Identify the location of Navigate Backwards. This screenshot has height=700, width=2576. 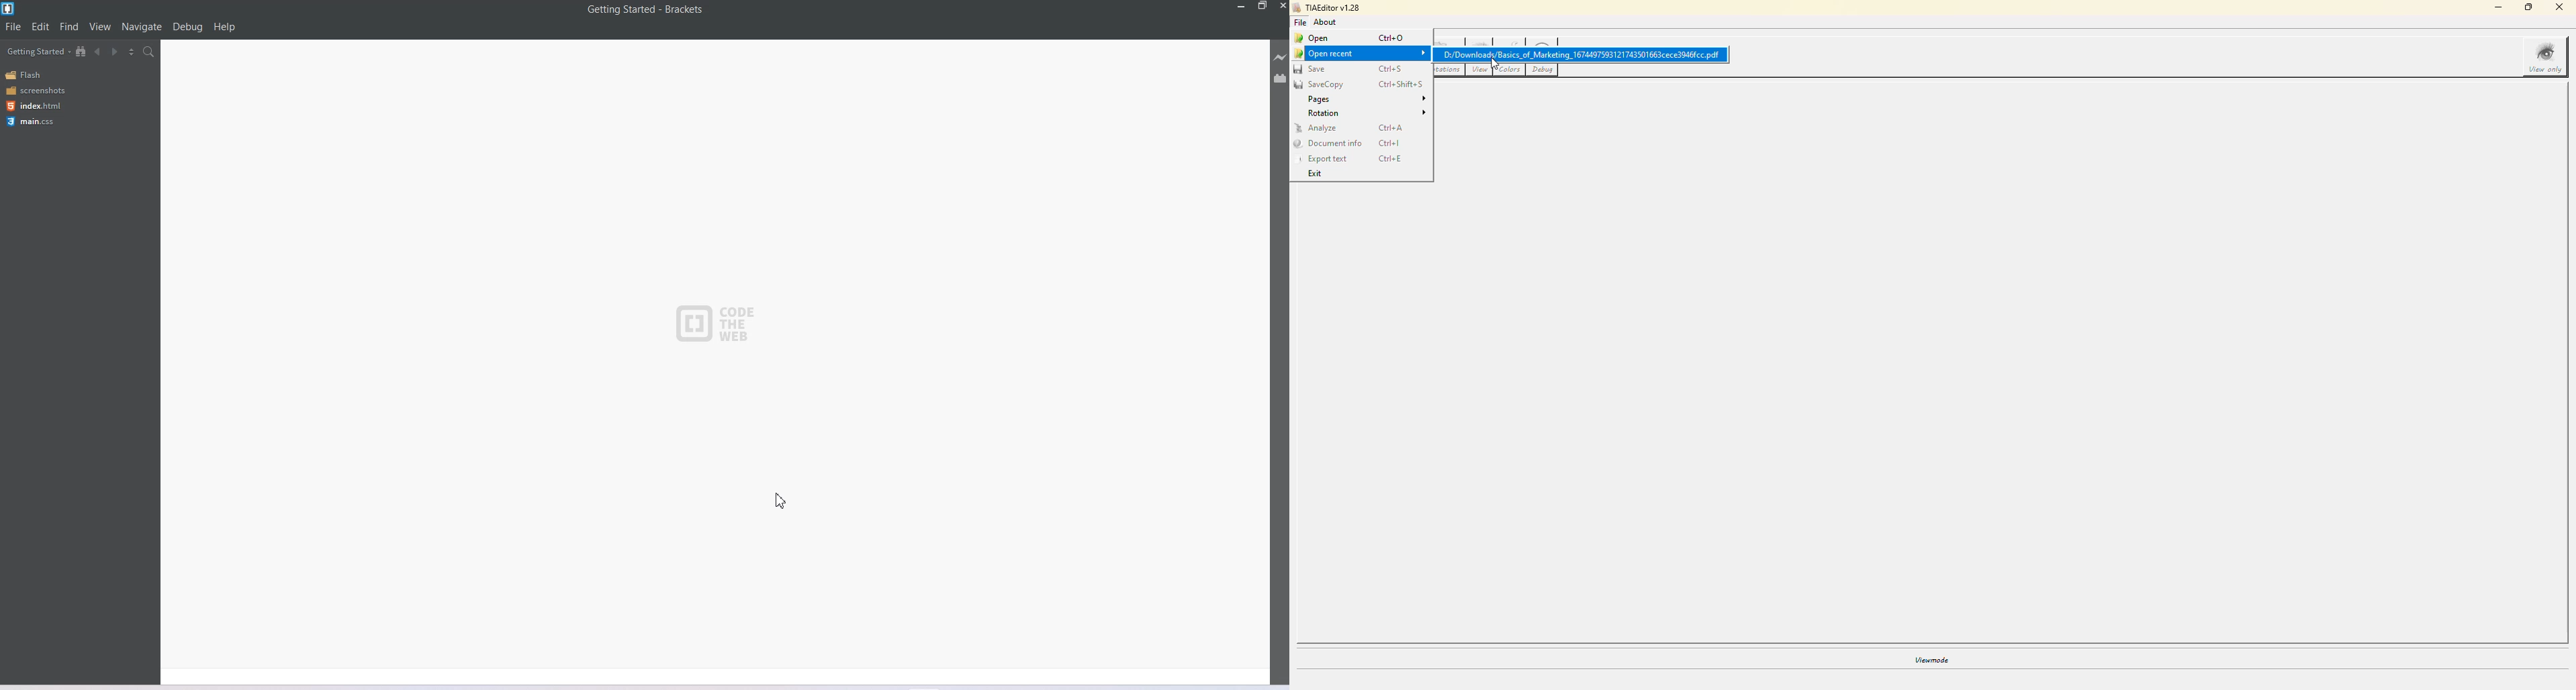
(98, 52).